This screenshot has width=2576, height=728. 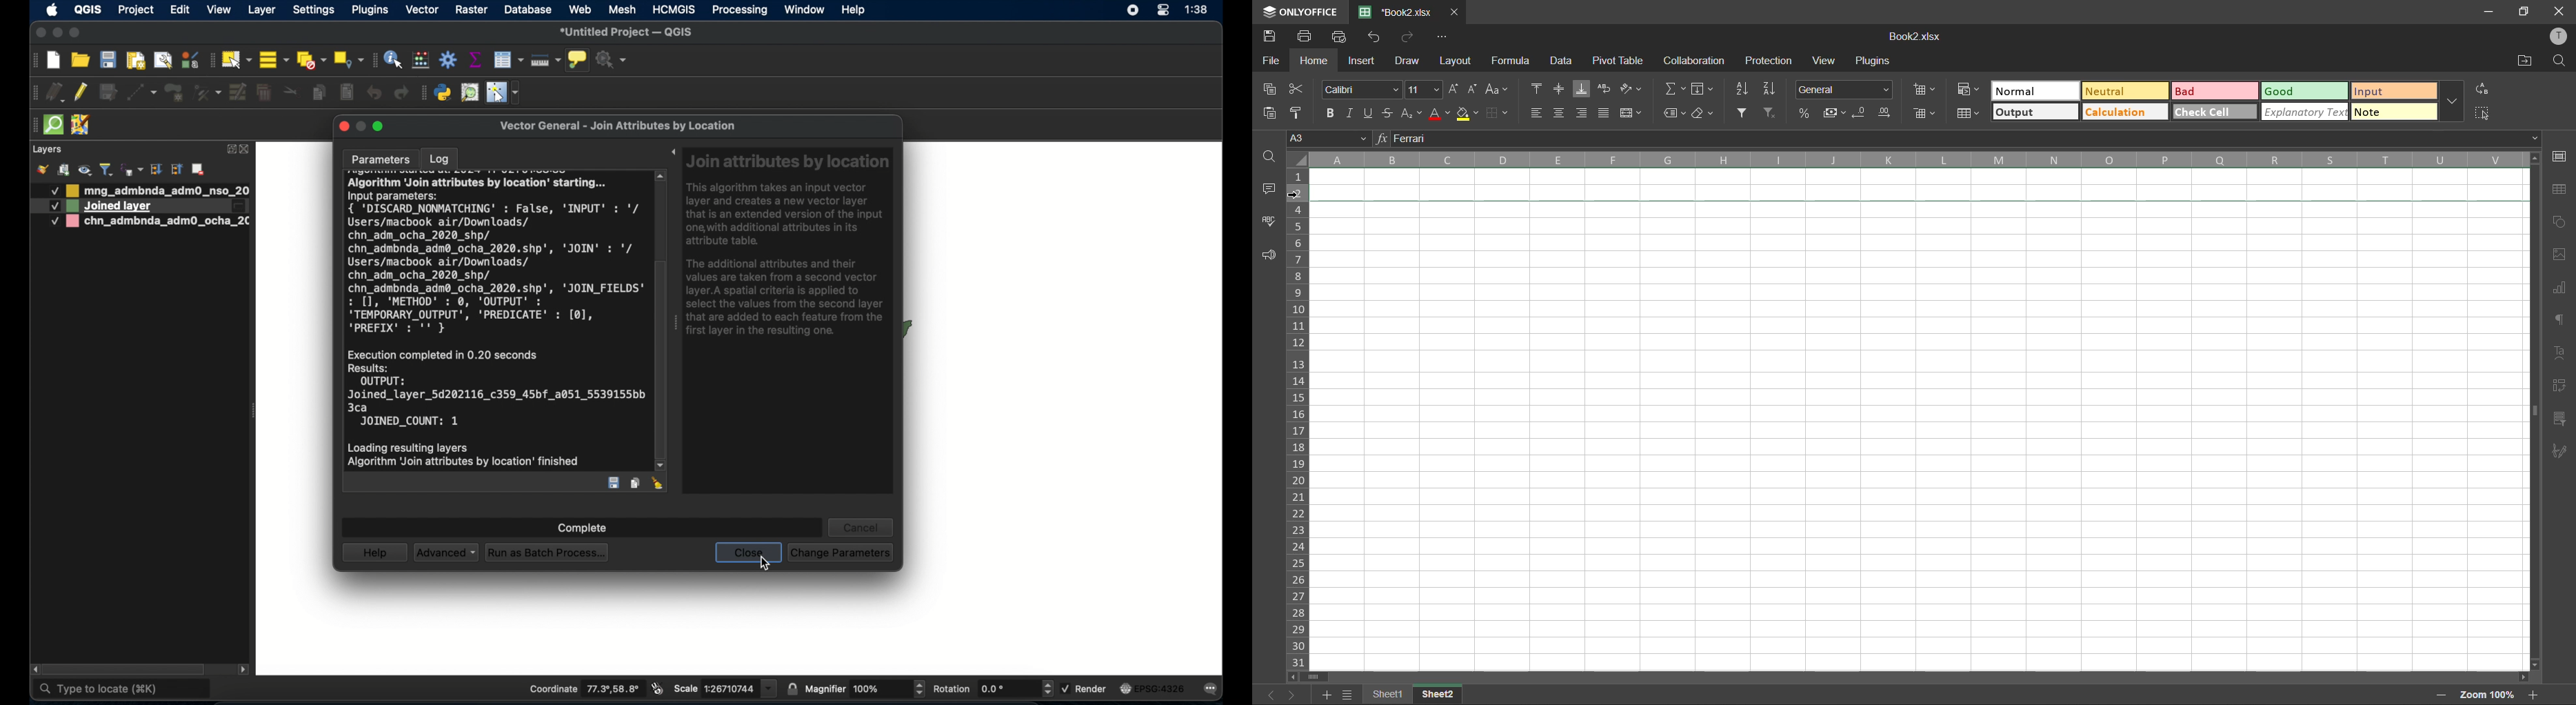 I want to click on toolbox, so click(x=448, y=59).